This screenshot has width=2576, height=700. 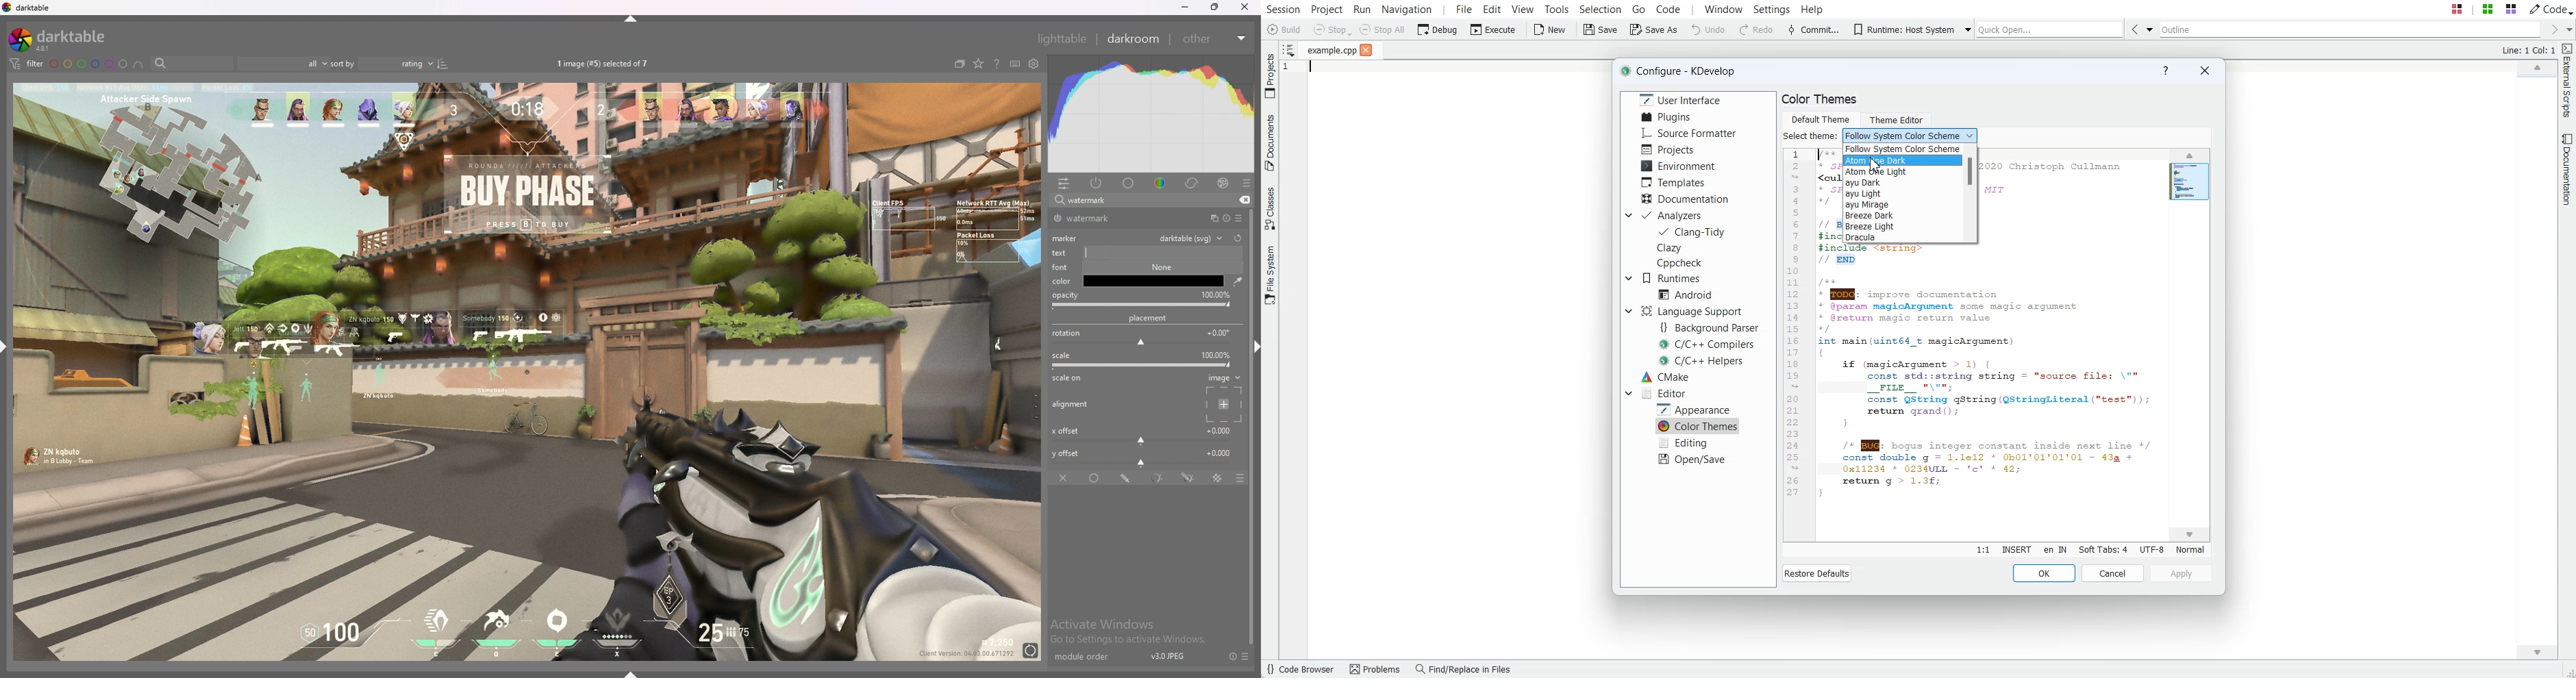 What do you see at coordinates (1146, 253) in the screenshot?
I see `text` at bounding box center [1146, 253].